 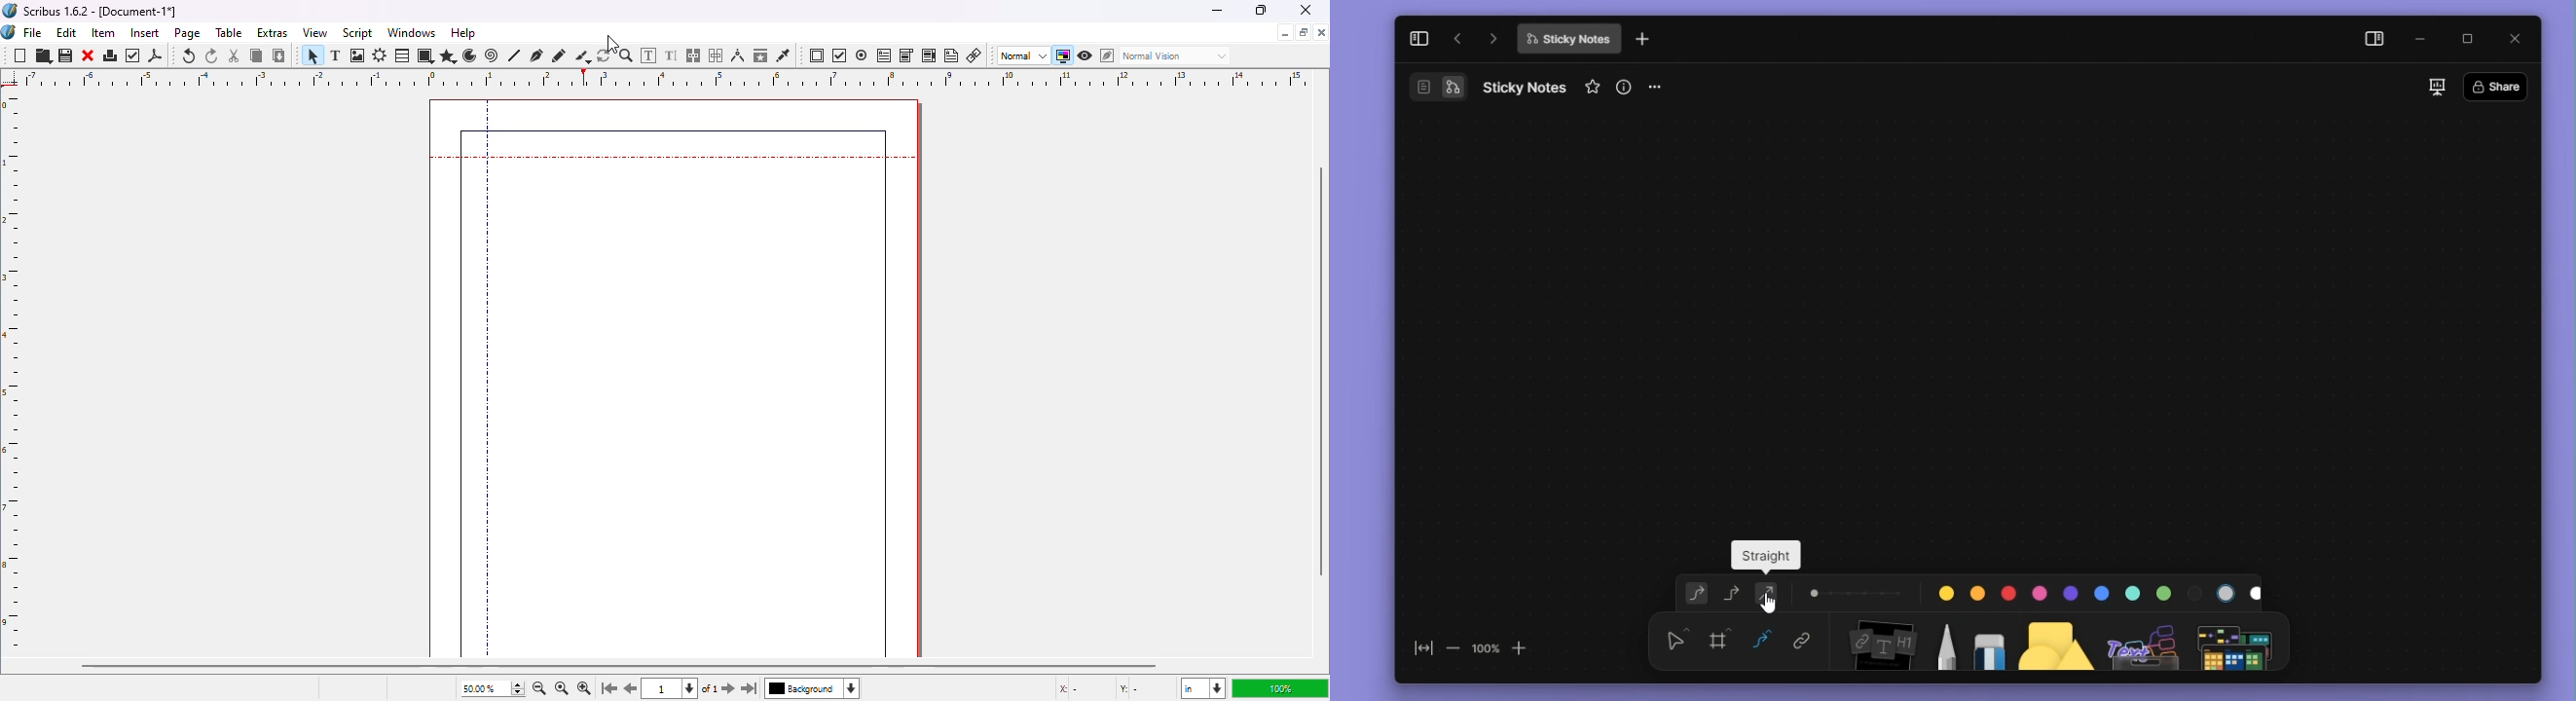 I want to click on ruler, so click(x=15, y=372).